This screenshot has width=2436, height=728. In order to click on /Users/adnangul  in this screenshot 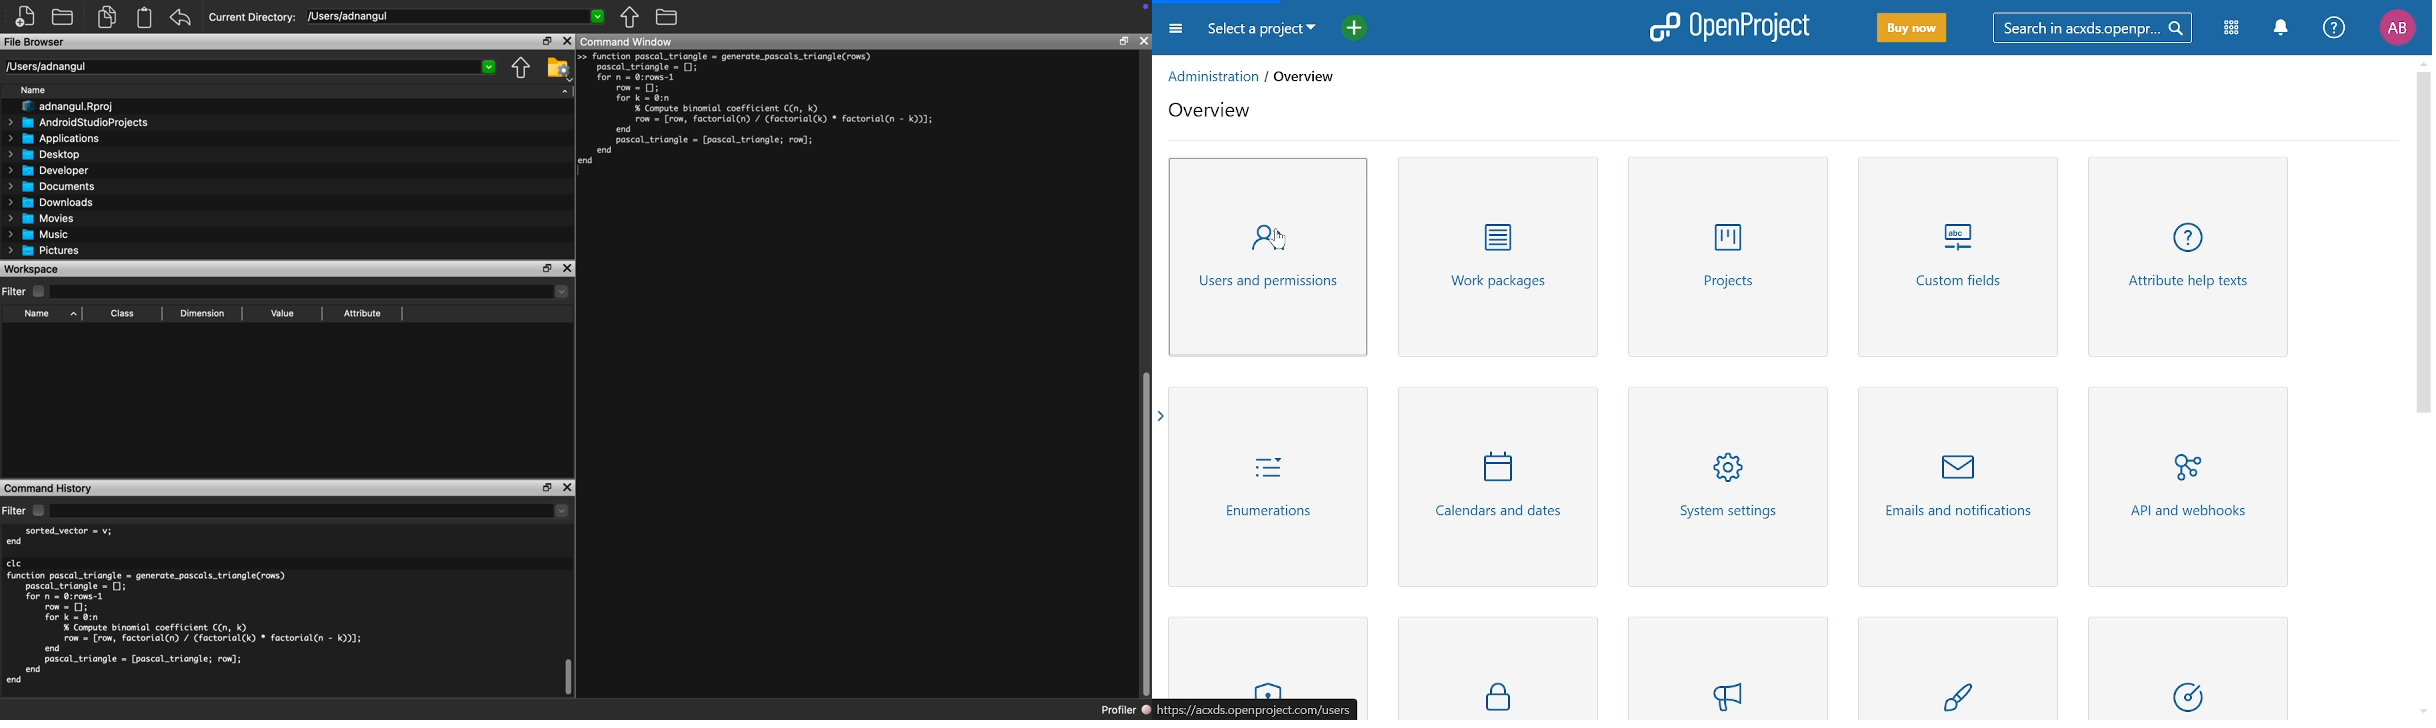, I will do `click(249, 67)`.